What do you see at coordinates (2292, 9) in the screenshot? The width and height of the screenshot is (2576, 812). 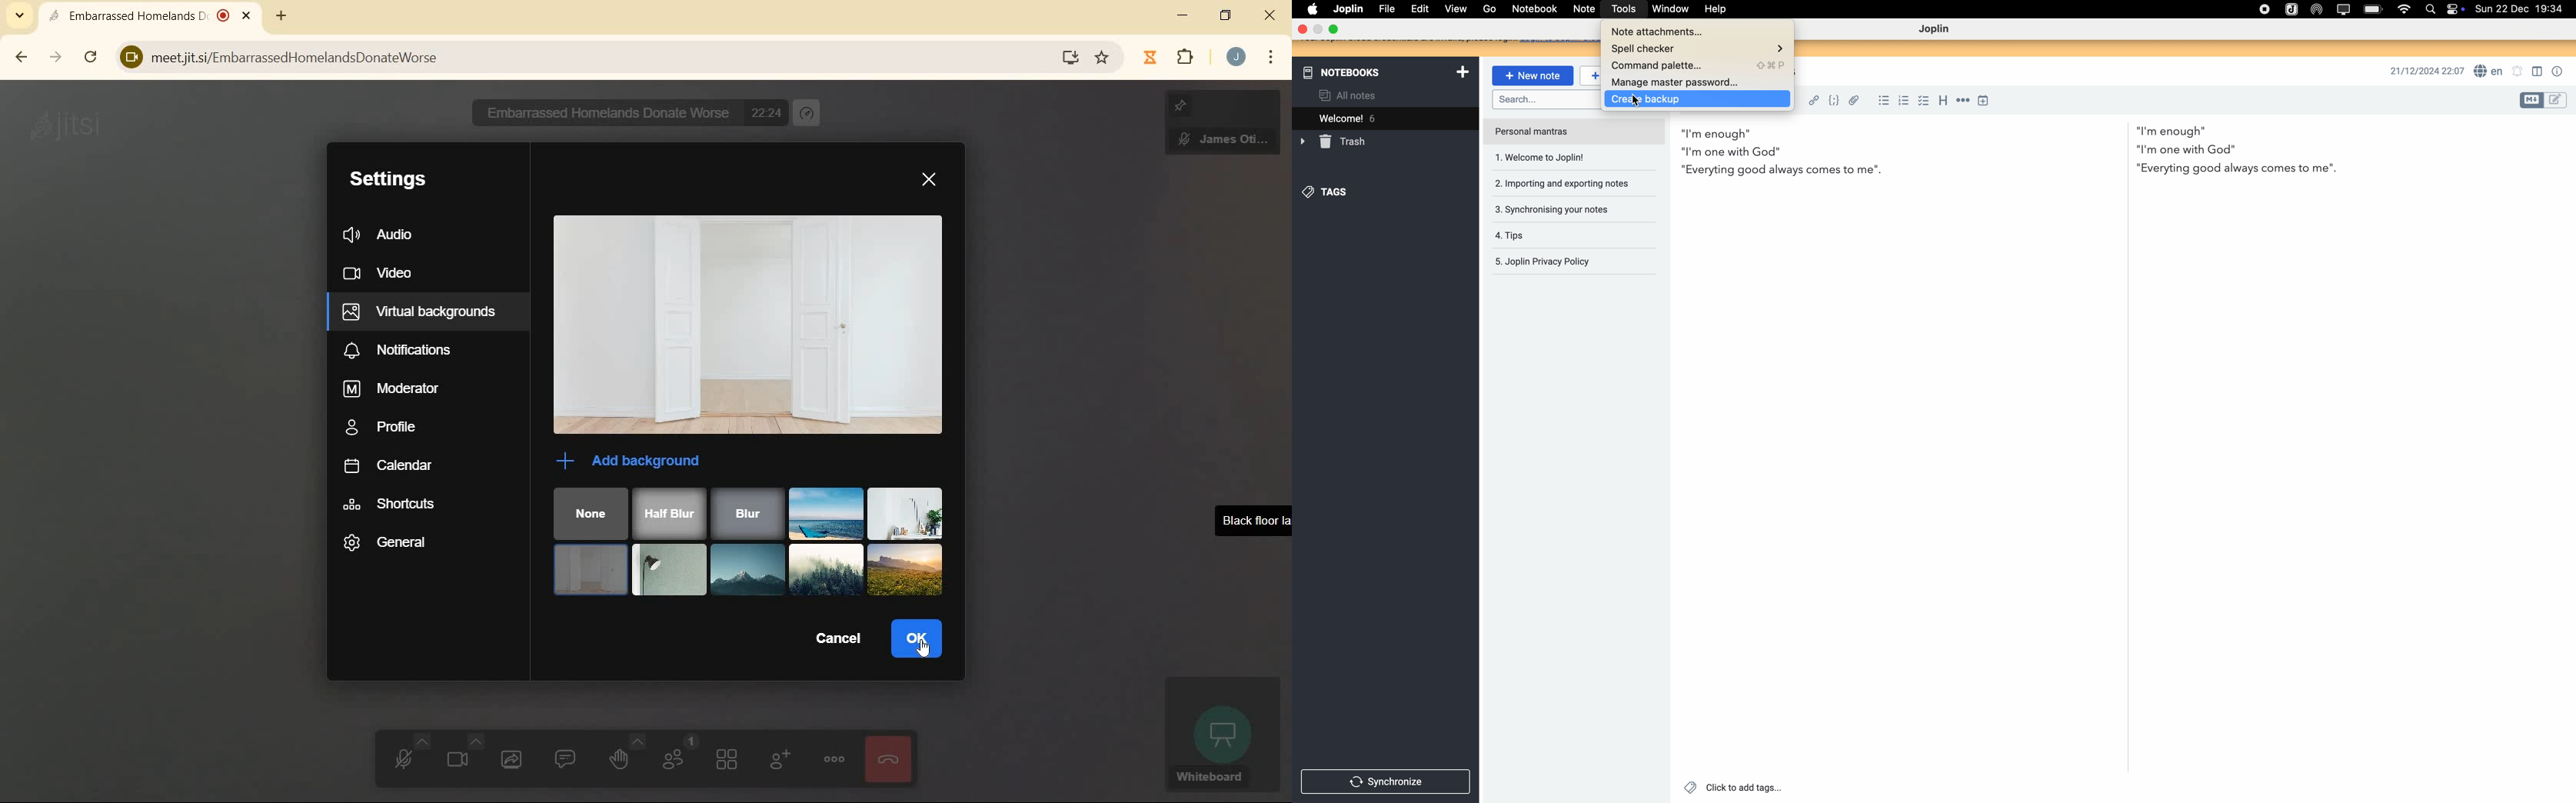 I see `Joplin icon` at bounding box center [2292, 9].